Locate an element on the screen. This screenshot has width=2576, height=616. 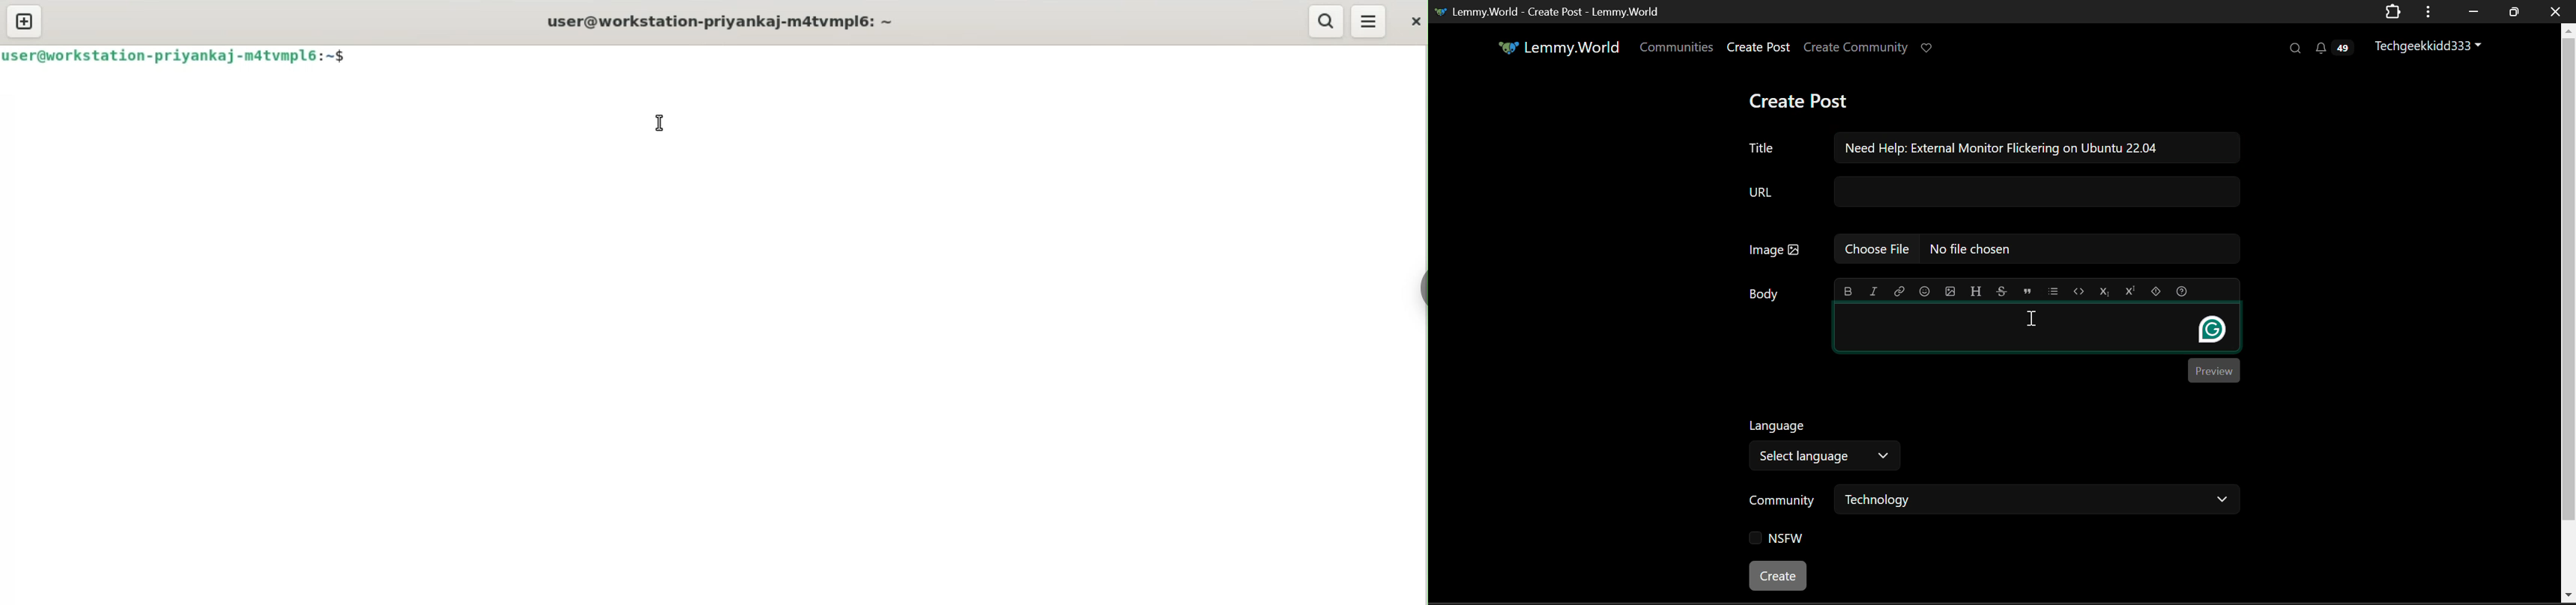
Strikethrough is located at coordinates (2002, 292).